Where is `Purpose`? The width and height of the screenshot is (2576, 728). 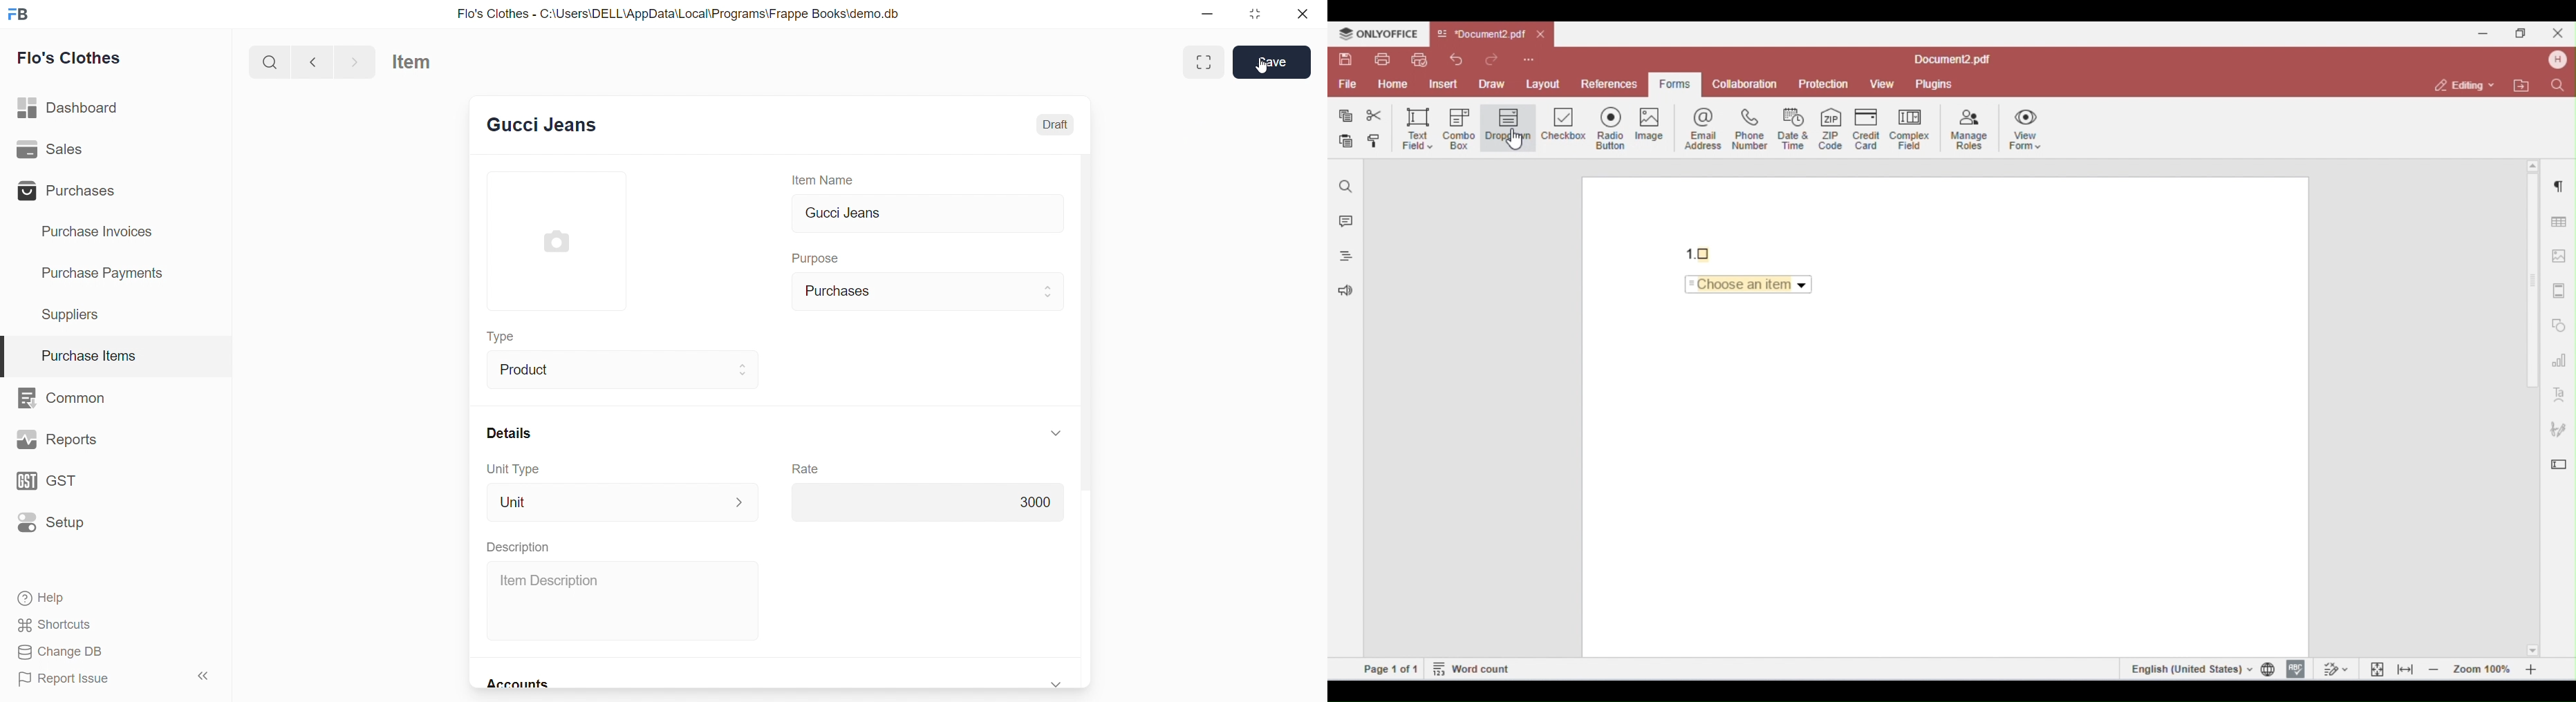
Purpose is located at coordinates (818, 256).